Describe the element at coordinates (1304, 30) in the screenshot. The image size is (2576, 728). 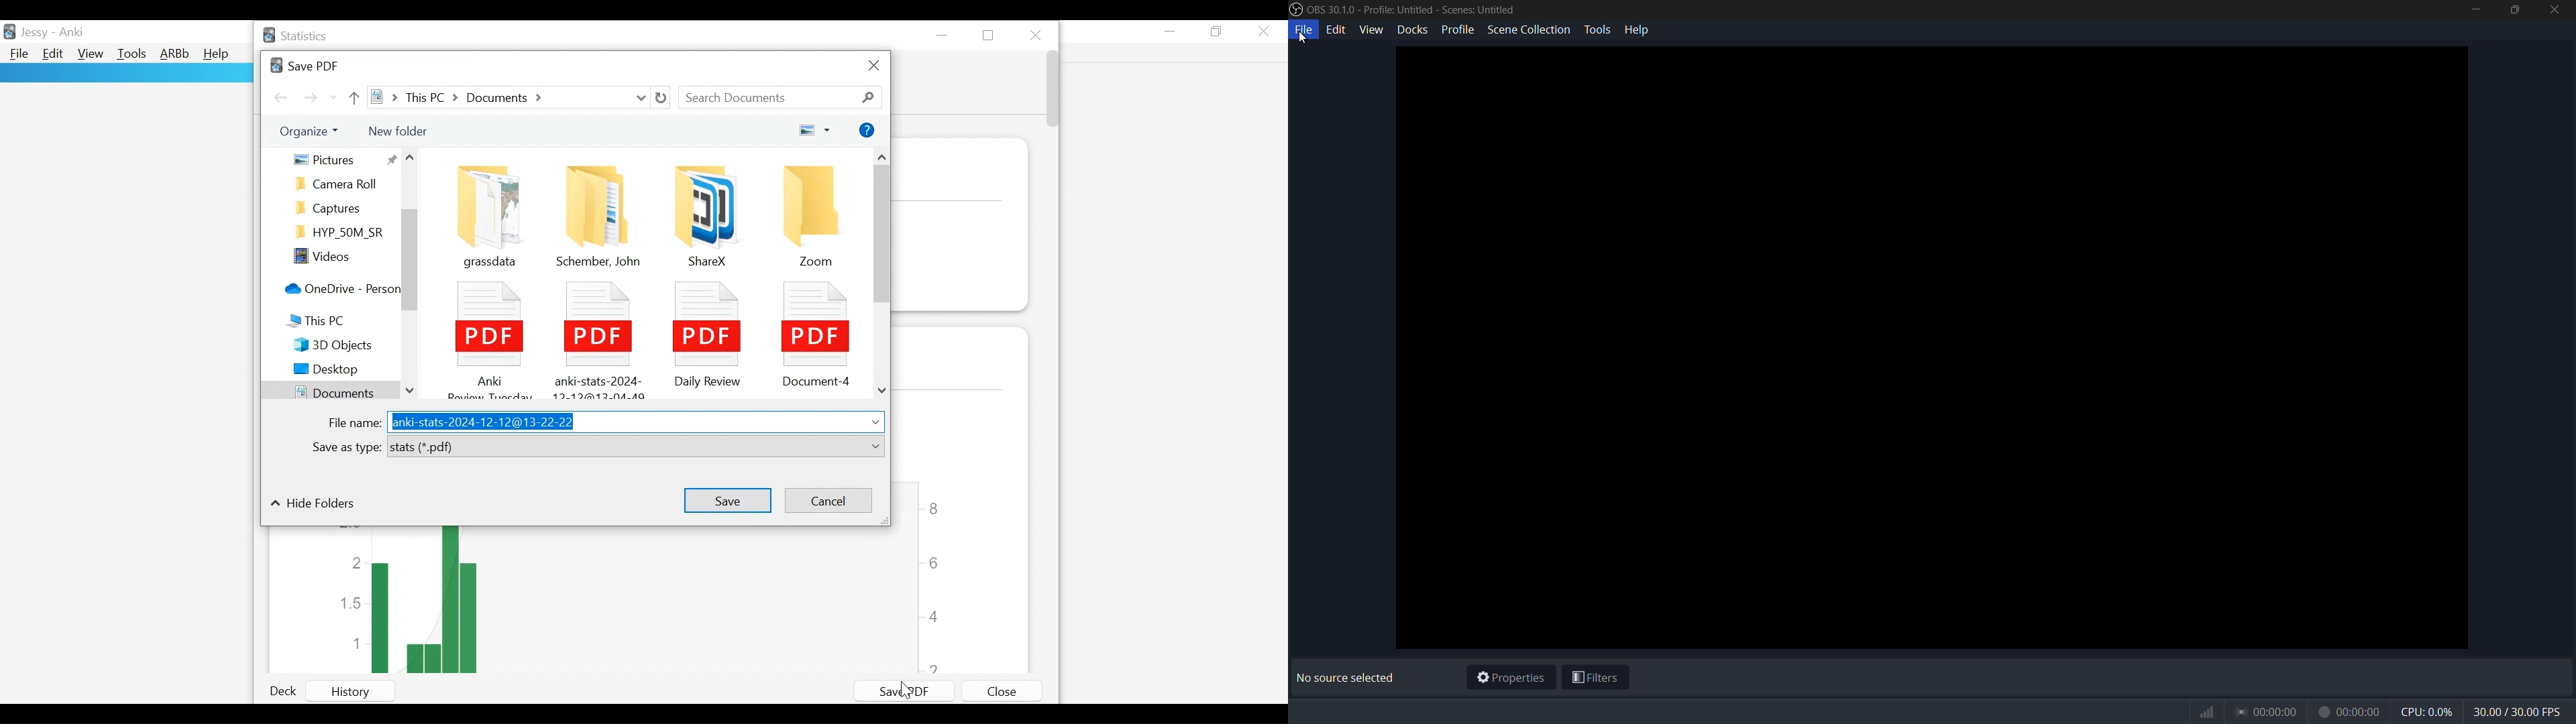
I see `file menu` at that location.